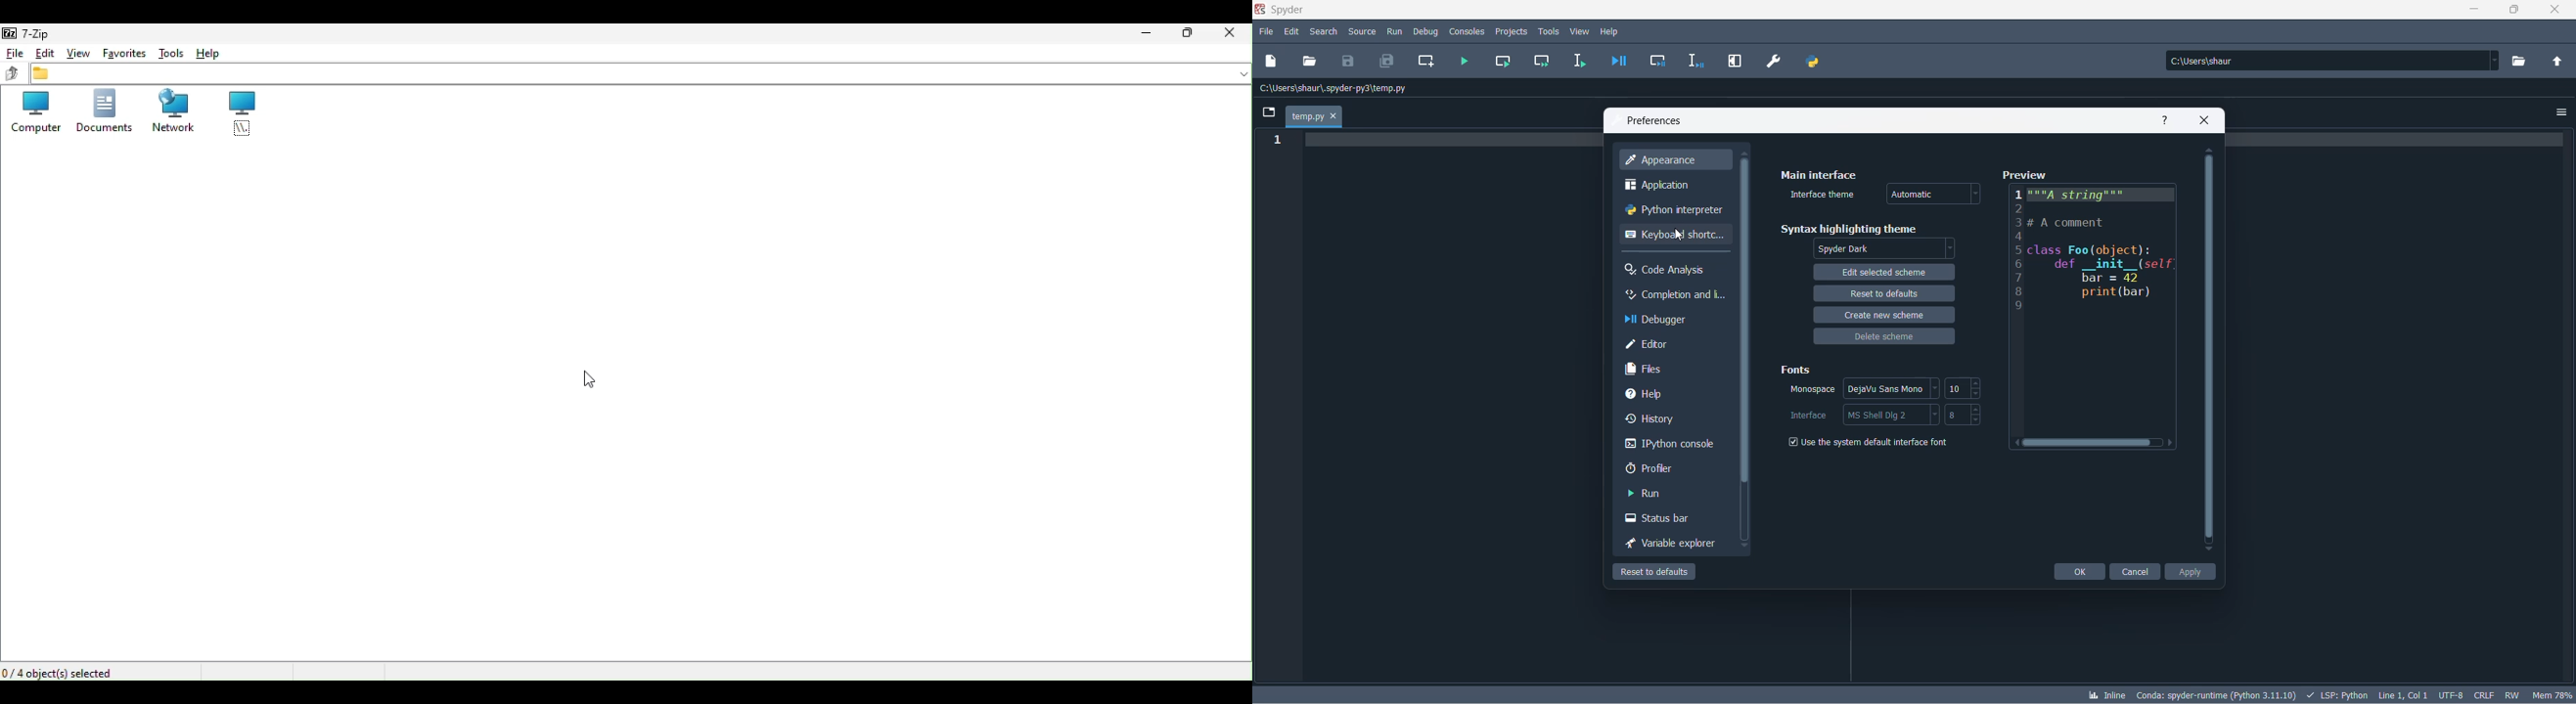 This screenshot has height=728, width=2576. I want to click on status bar, so click(1666, 520).